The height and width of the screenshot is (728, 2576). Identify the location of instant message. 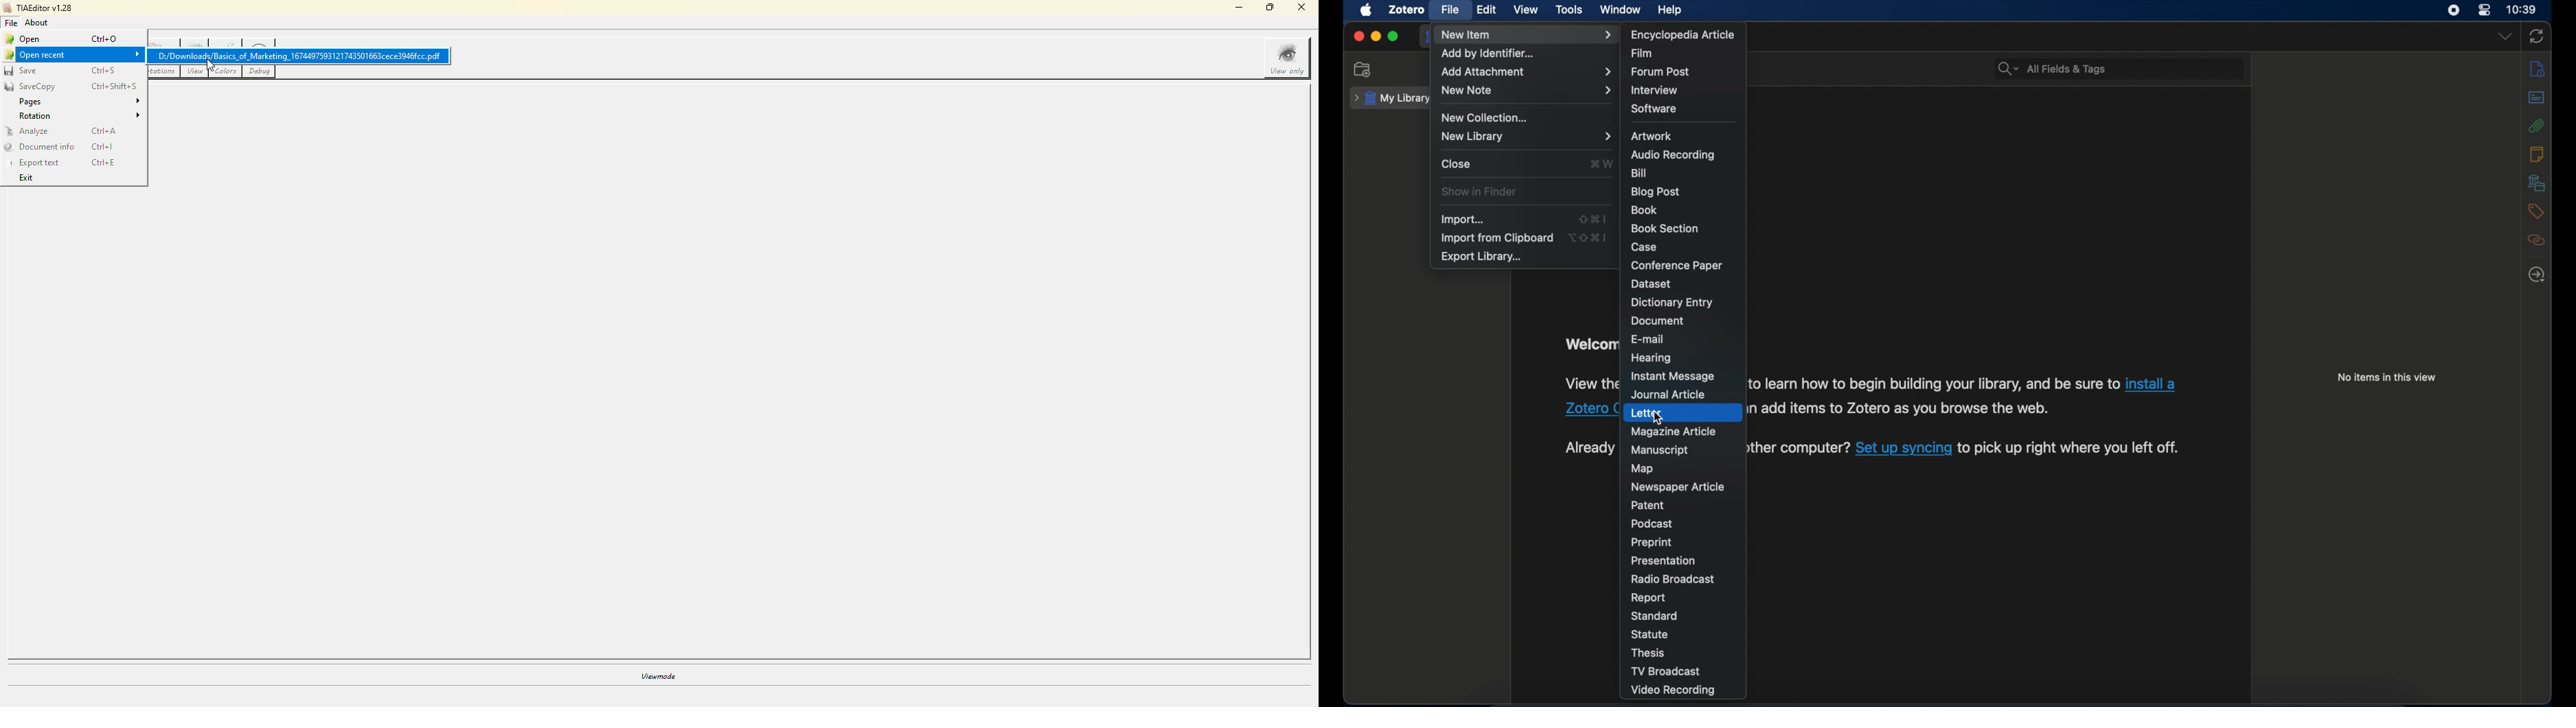
(1675, 377).